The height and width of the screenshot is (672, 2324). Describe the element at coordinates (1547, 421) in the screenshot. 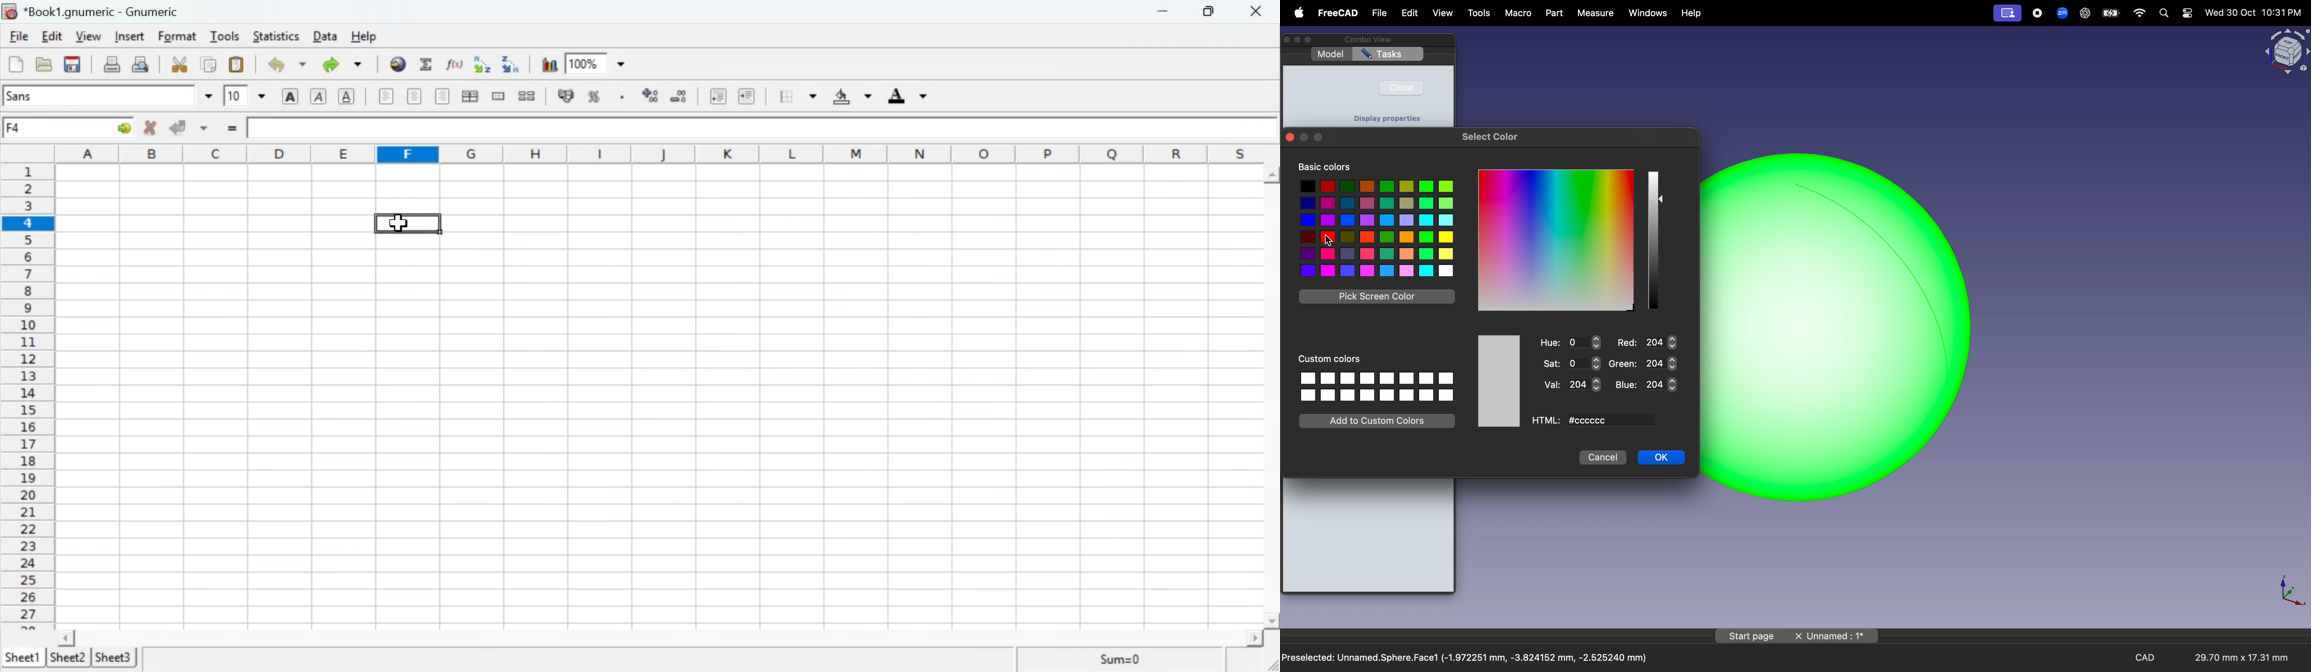

I see `html` at that location.